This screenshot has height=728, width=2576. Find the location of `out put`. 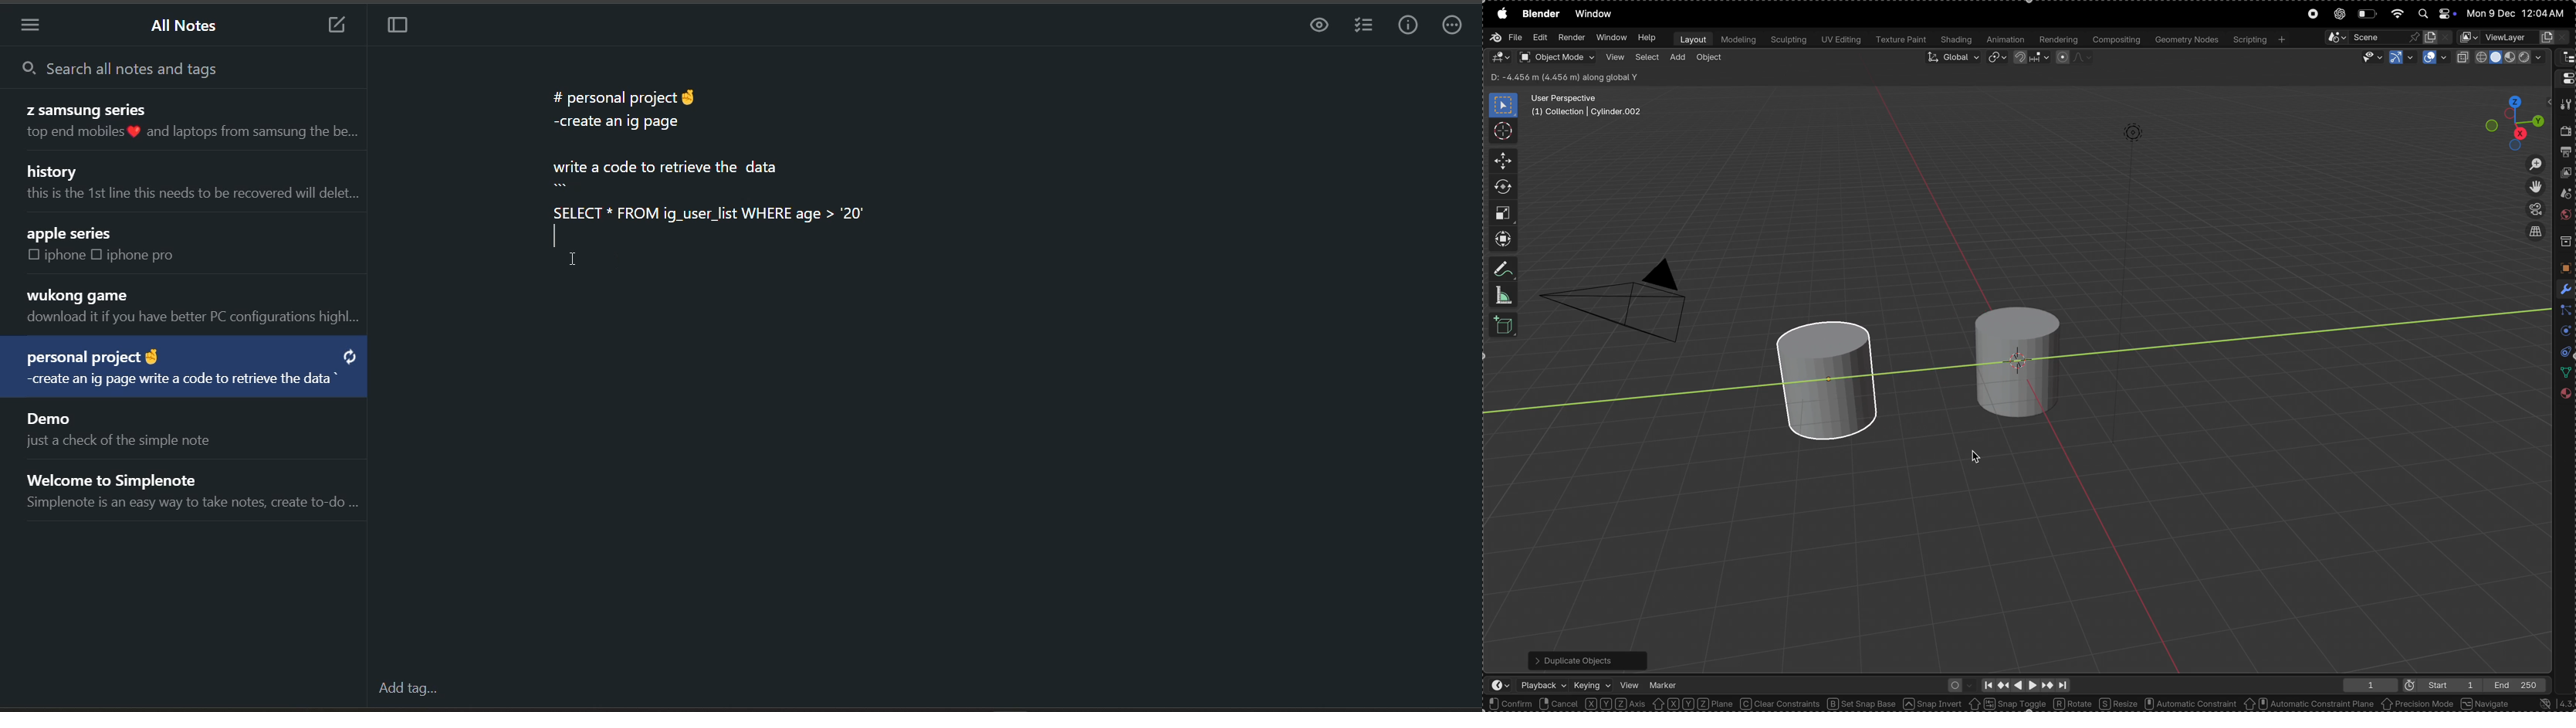

out put is located at coordinates (2566, 153).